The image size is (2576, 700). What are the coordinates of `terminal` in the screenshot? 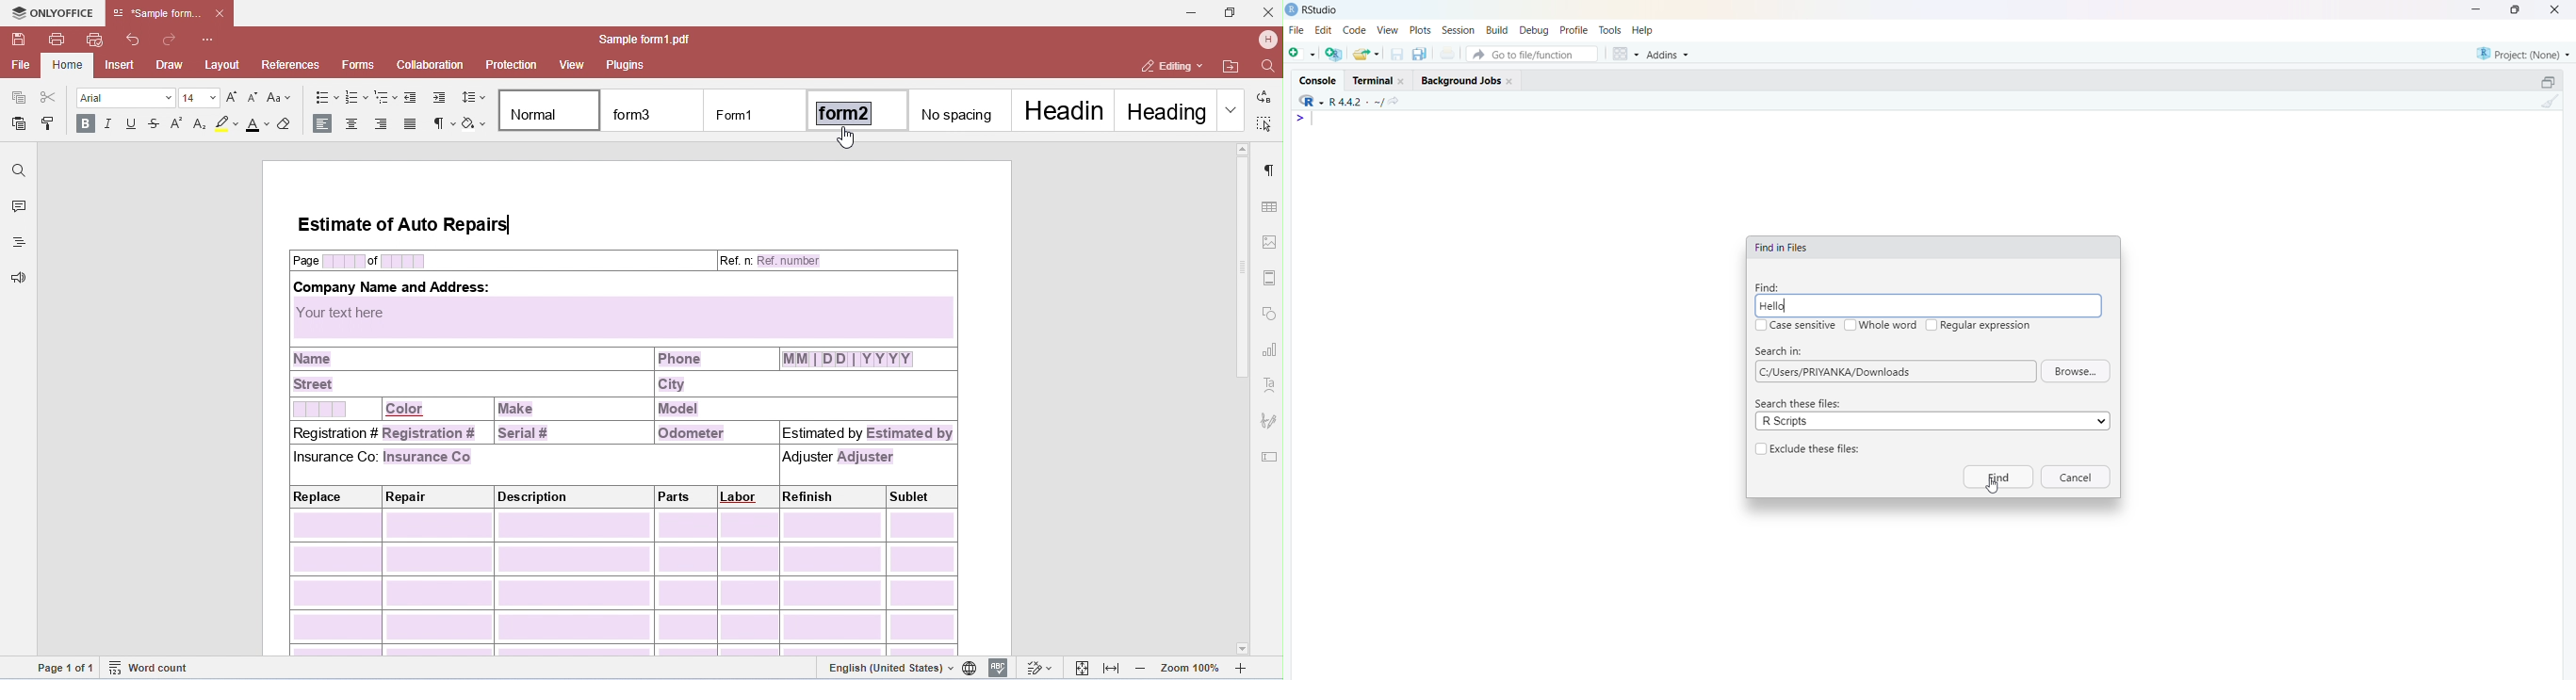 It's located at (1372, 81).